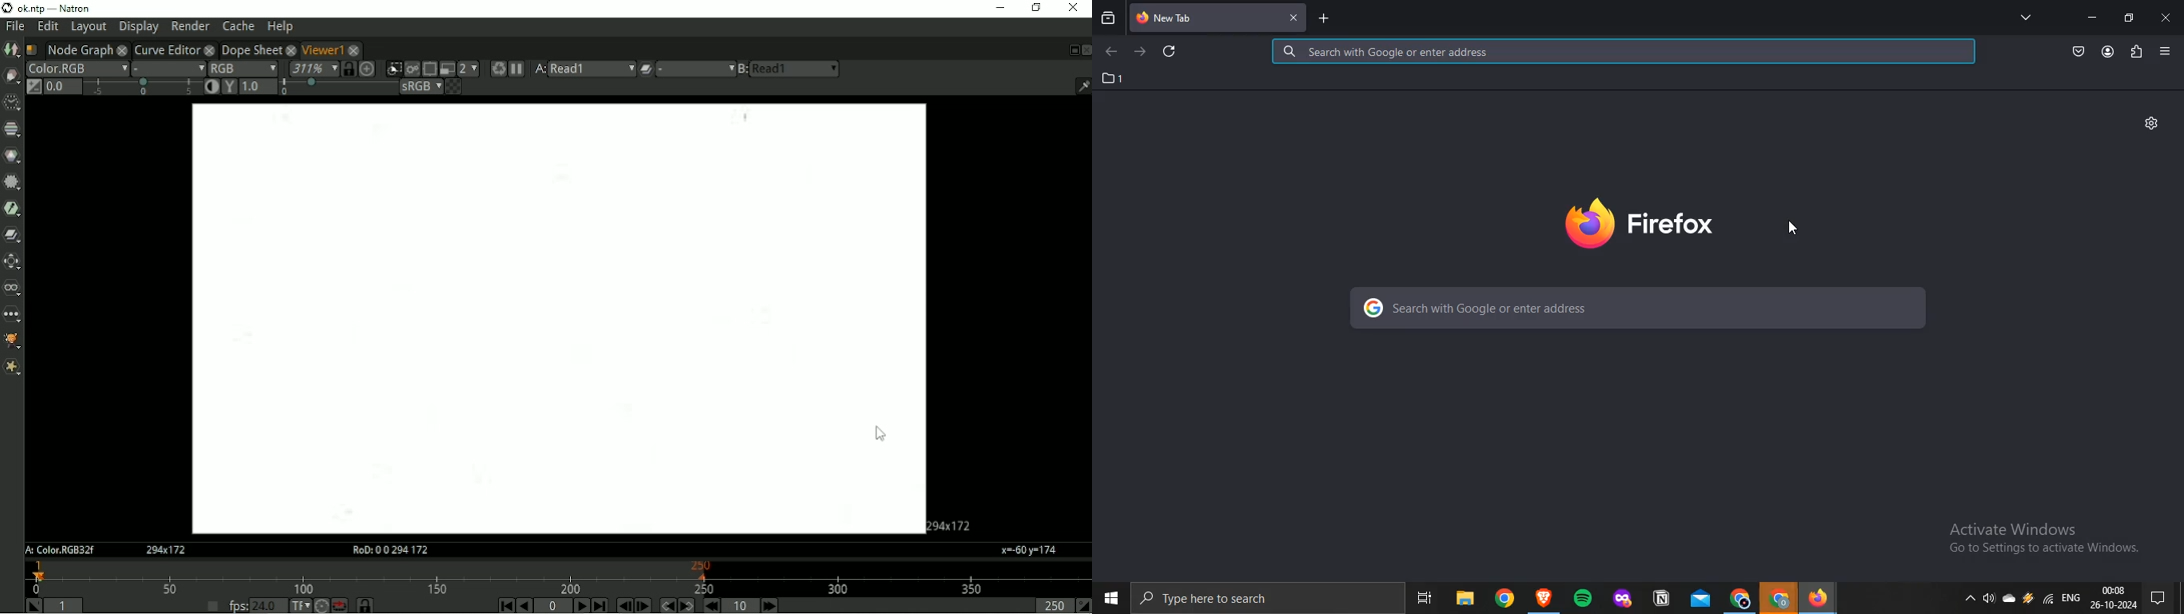 This screenshot has width=2184, height=616. Describe the element at coordinates (1965, 600) in the screenshot. I see `dropdown` at that location.